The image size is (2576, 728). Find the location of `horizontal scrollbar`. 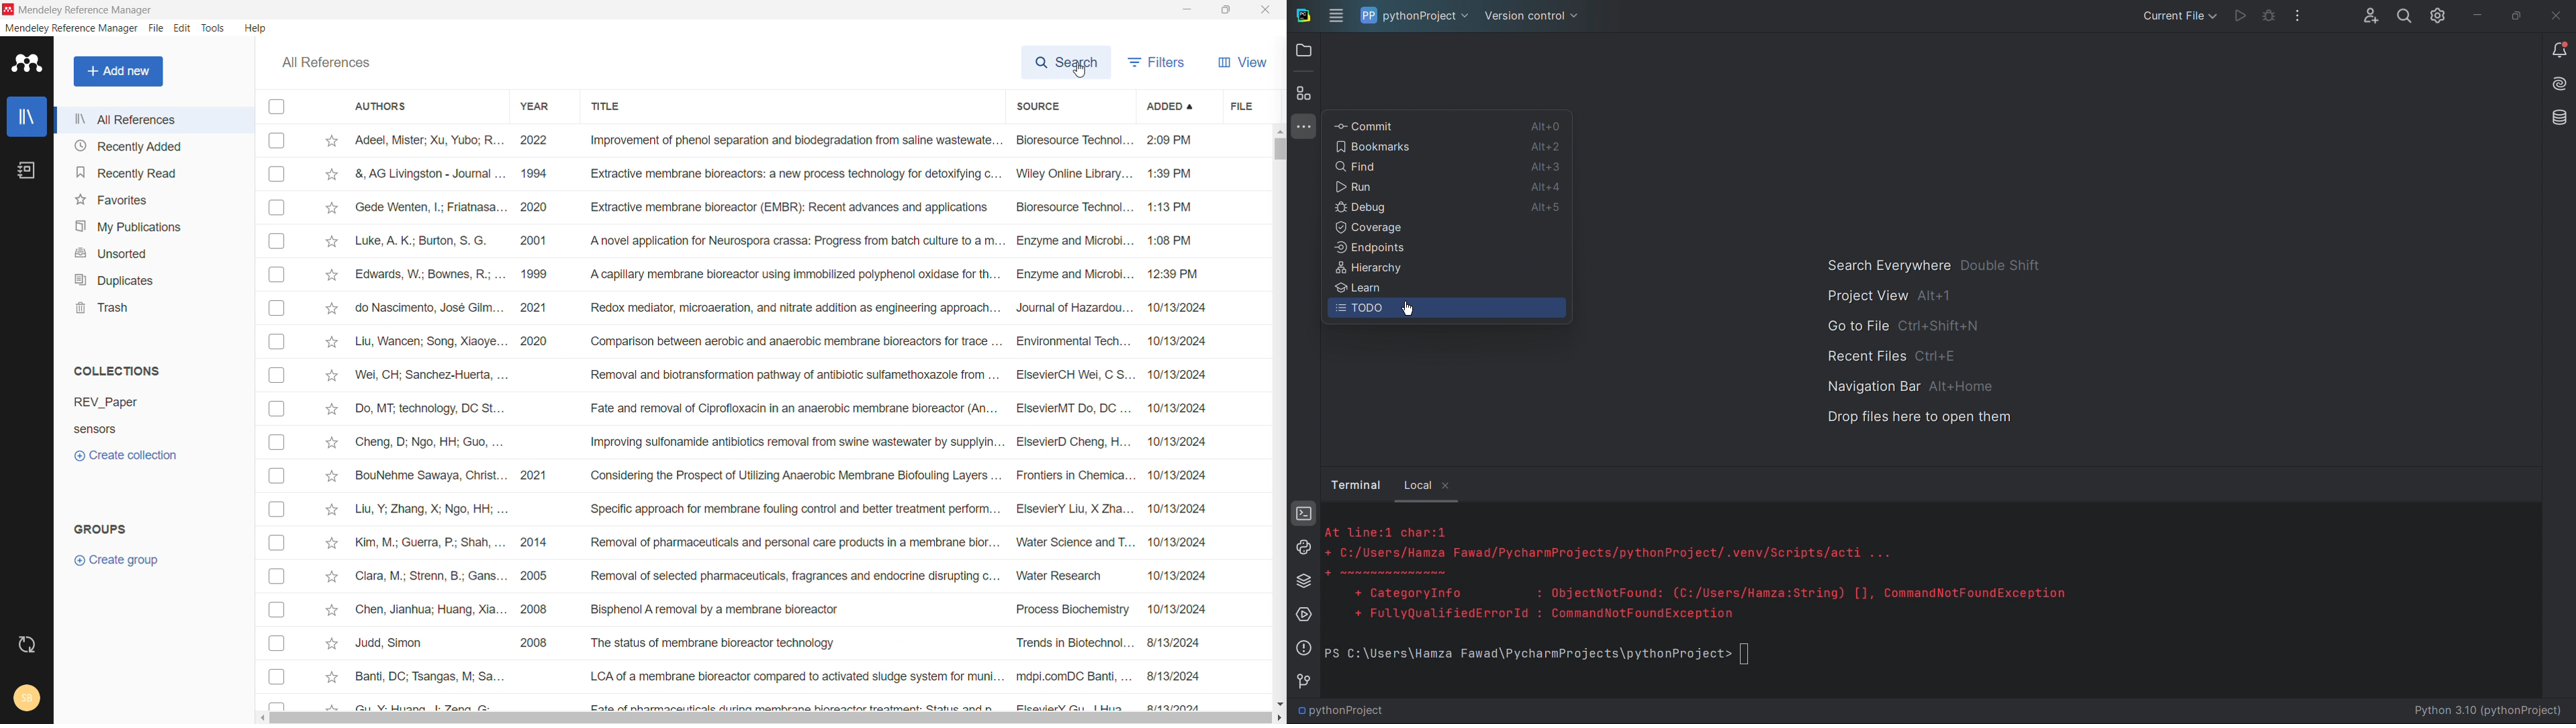

horizontal scrollbar is located at coordinates (764, 719).